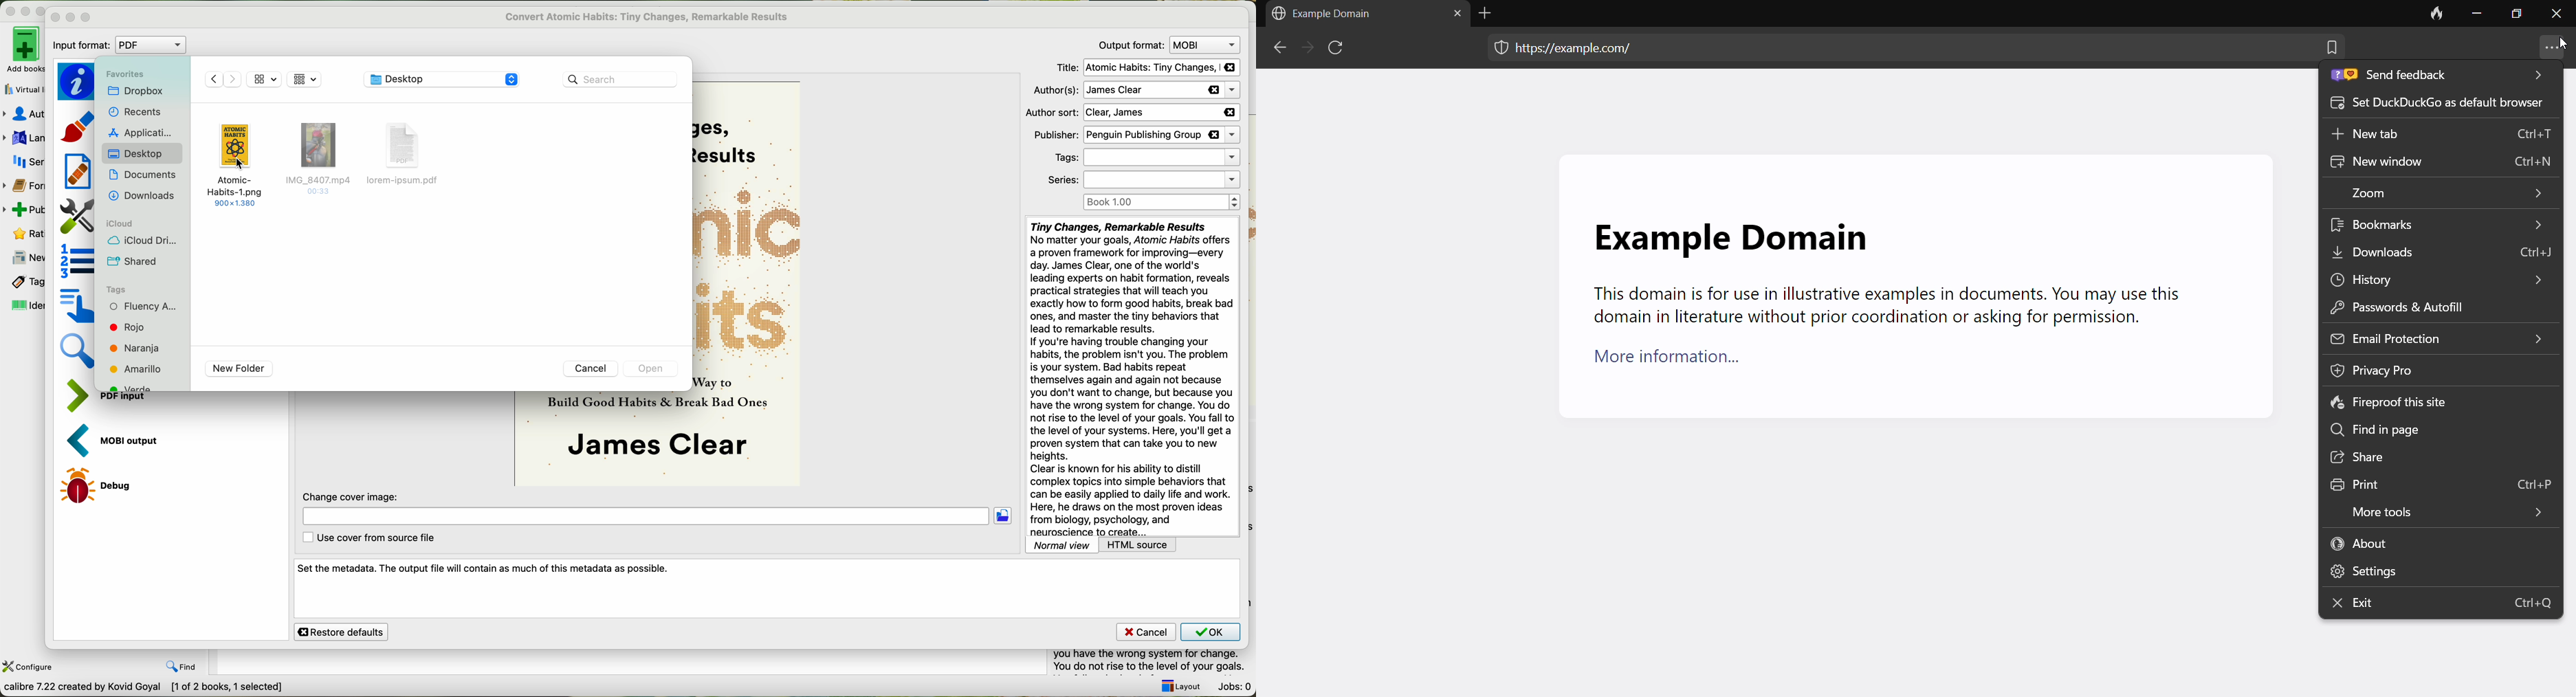 Image resolution: width=2576 pixels, height=700 pixels. Describe the element at coordinates (82, 396) in the screenshot. I see `PDF input` at that location.